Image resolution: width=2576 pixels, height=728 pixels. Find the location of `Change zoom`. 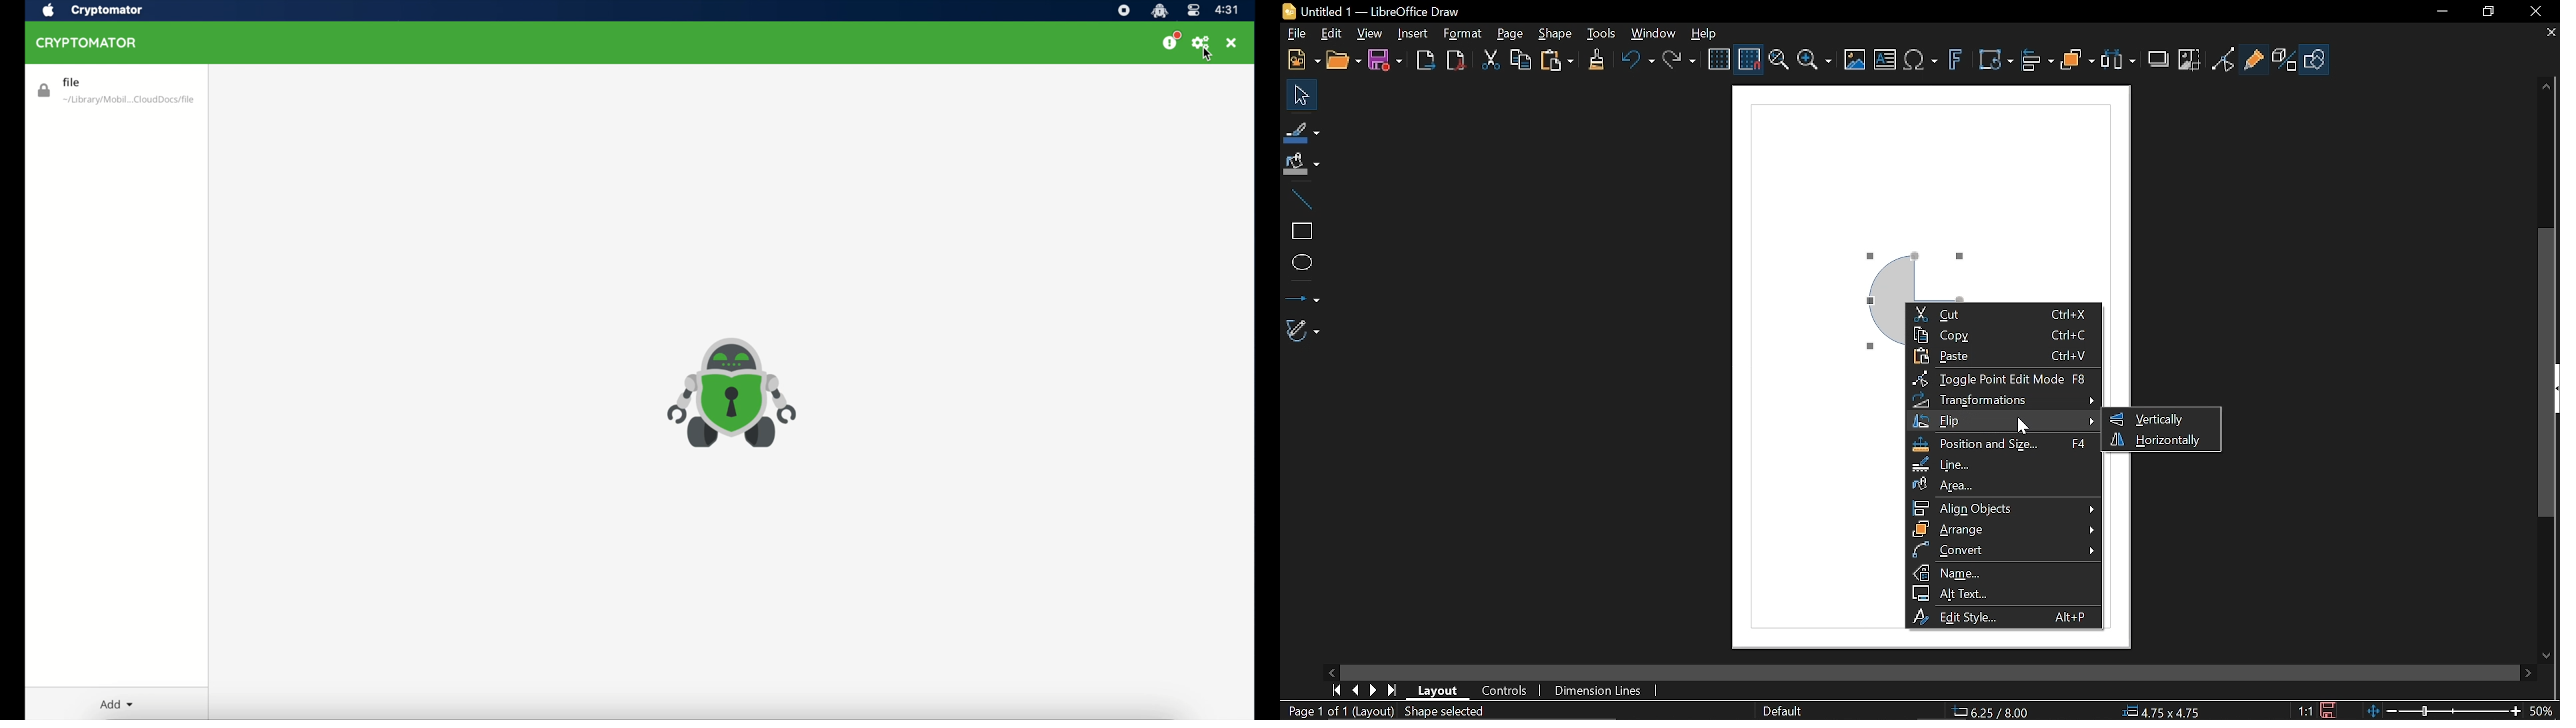

Change zoom is located at coordinates (2444, 711).